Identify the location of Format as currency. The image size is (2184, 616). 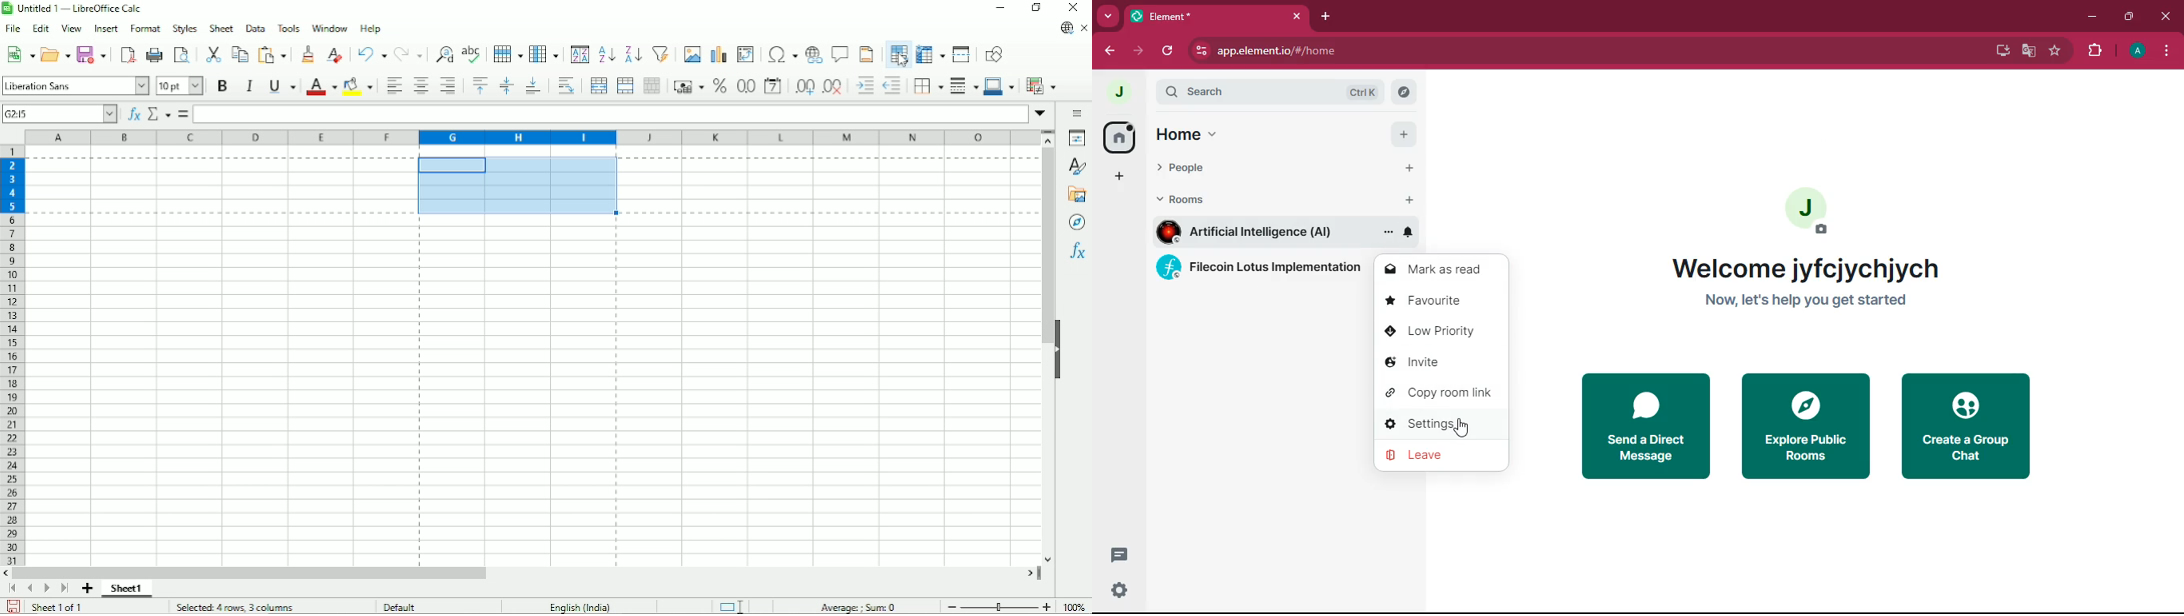
(688, 86).